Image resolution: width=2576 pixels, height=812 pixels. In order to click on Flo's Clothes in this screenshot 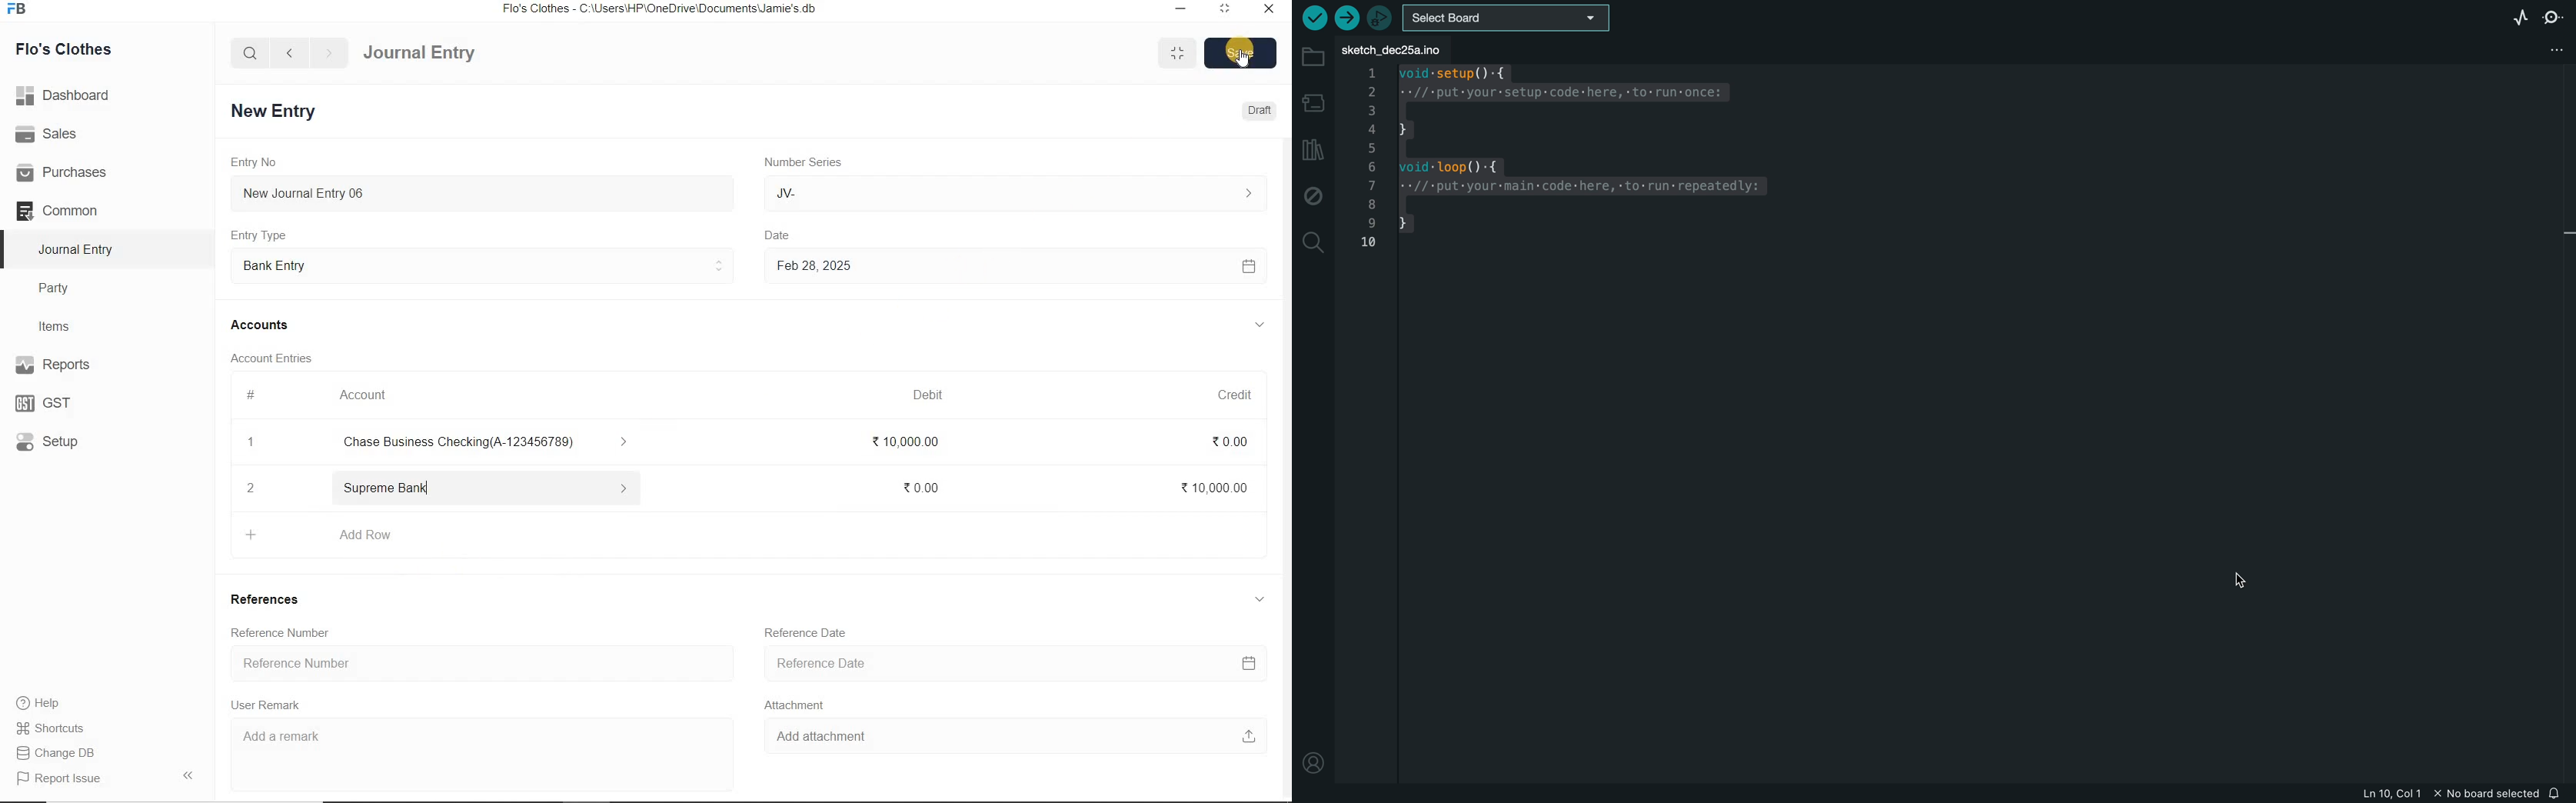, I will do `click(75, 49)`.